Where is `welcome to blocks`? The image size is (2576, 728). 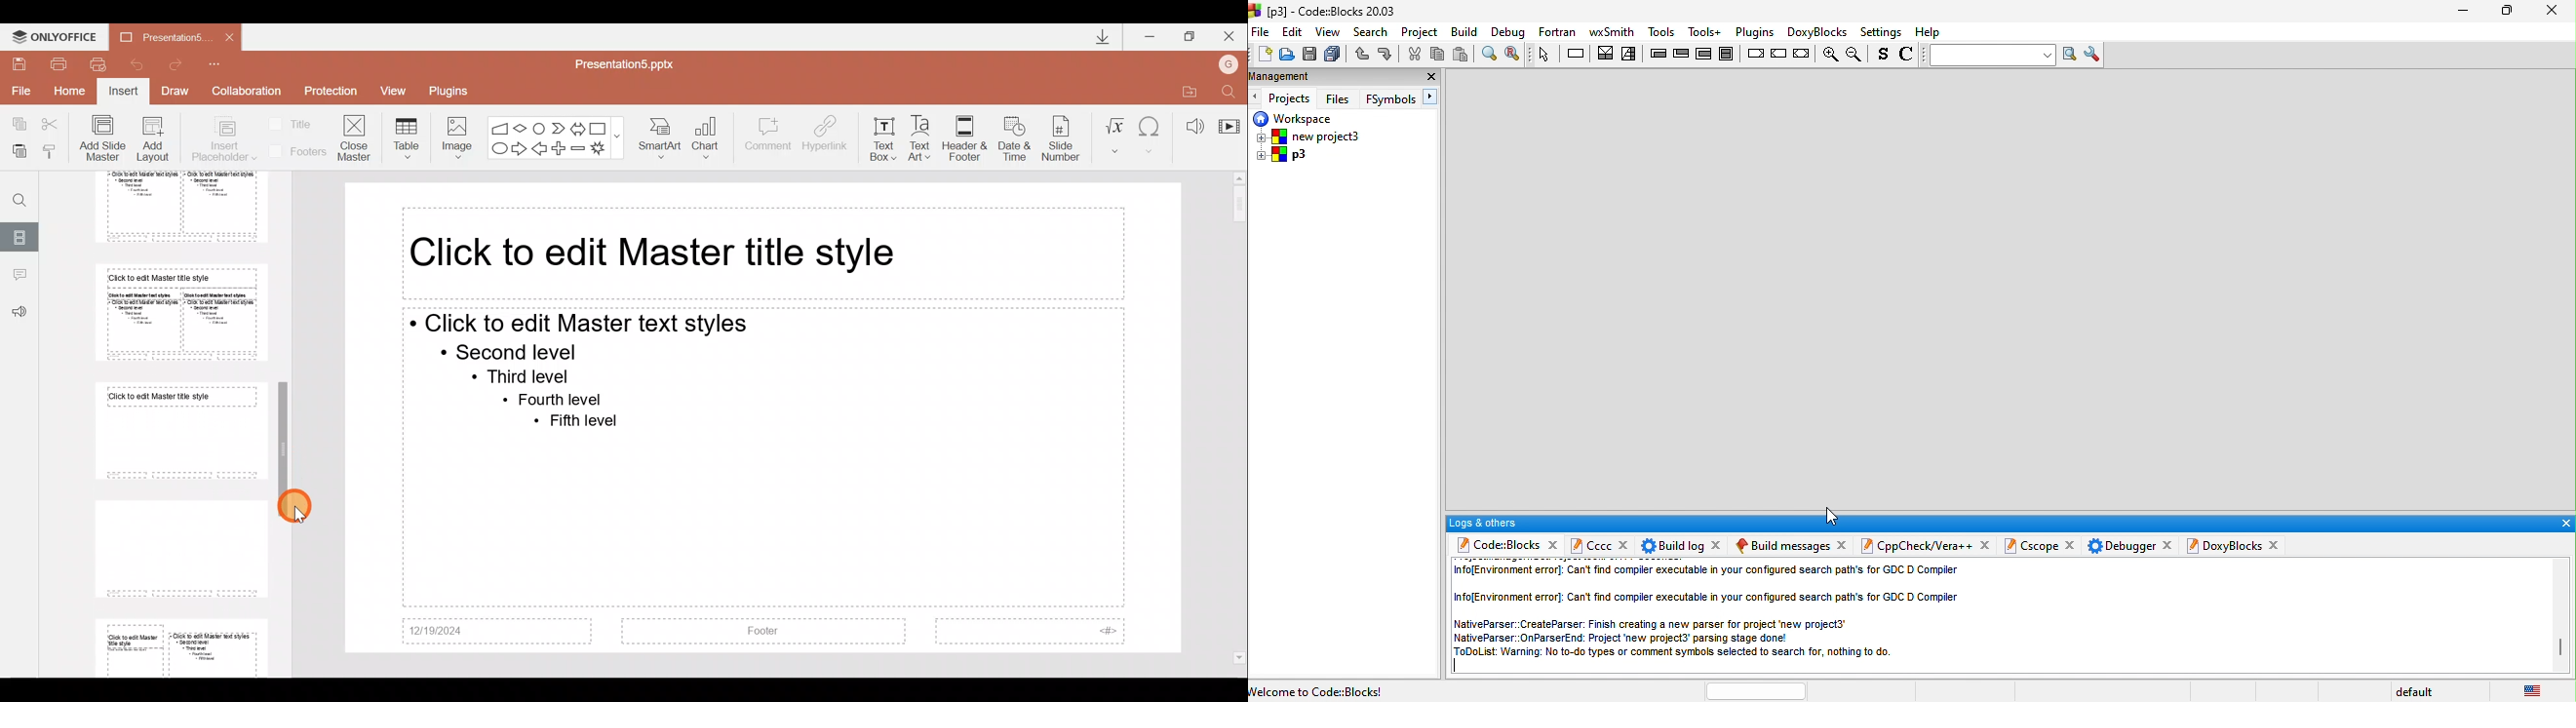 welcome to blocks is located at coordinates (1359, 689).